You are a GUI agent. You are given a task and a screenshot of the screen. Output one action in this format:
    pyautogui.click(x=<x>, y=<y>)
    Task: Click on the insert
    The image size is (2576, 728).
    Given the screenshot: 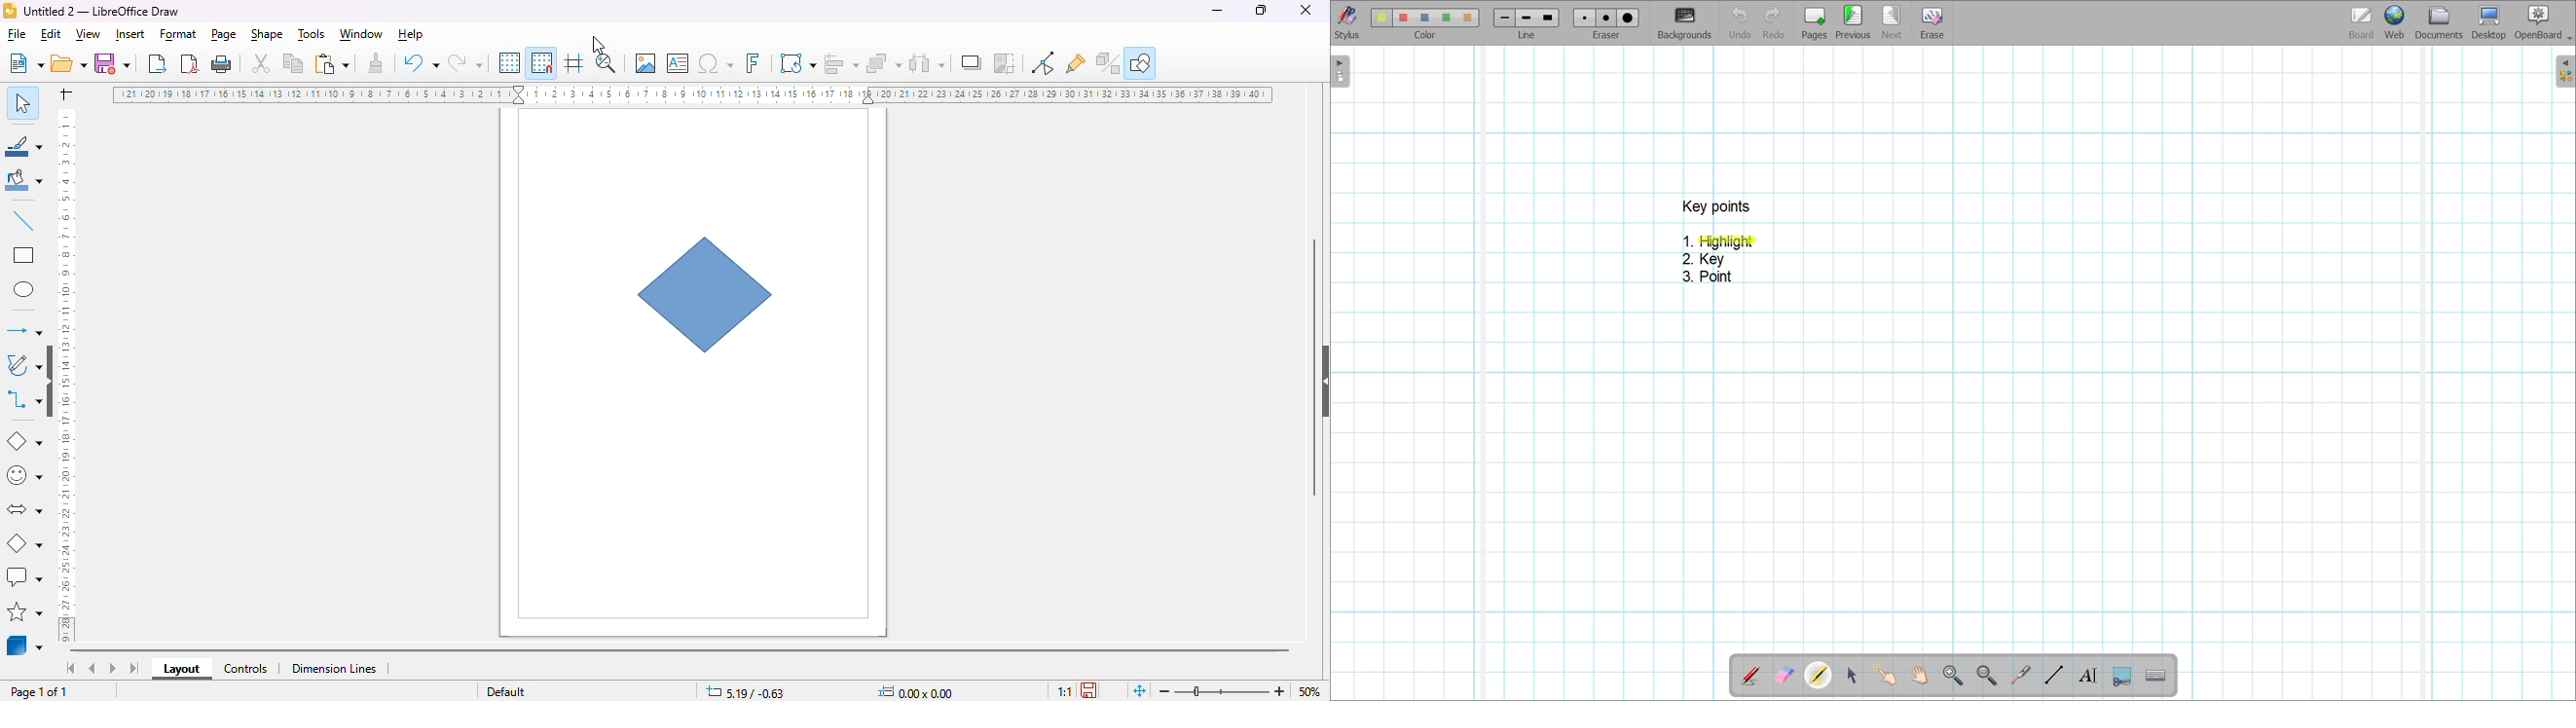 What is the action you would take?
    pyautogui.click(x=130, y=34)
    